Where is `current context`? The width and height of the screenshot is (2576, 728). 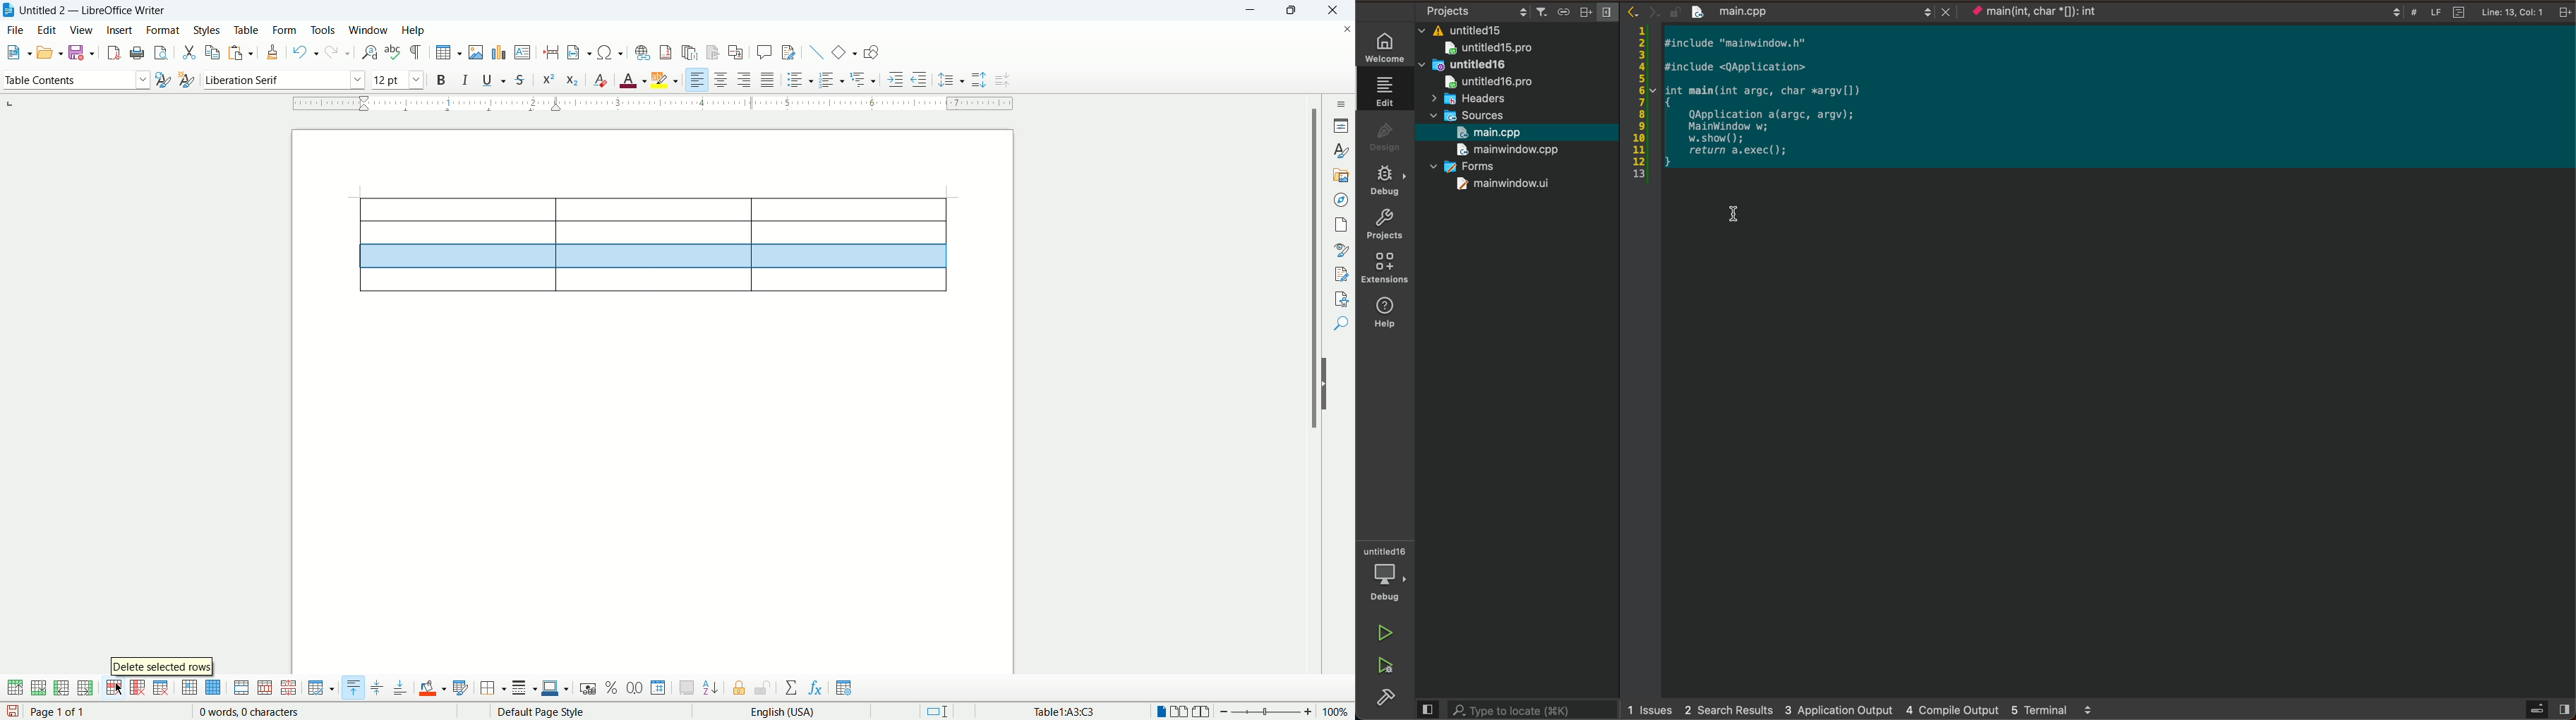 current context is located at coordinates (2047, 15).